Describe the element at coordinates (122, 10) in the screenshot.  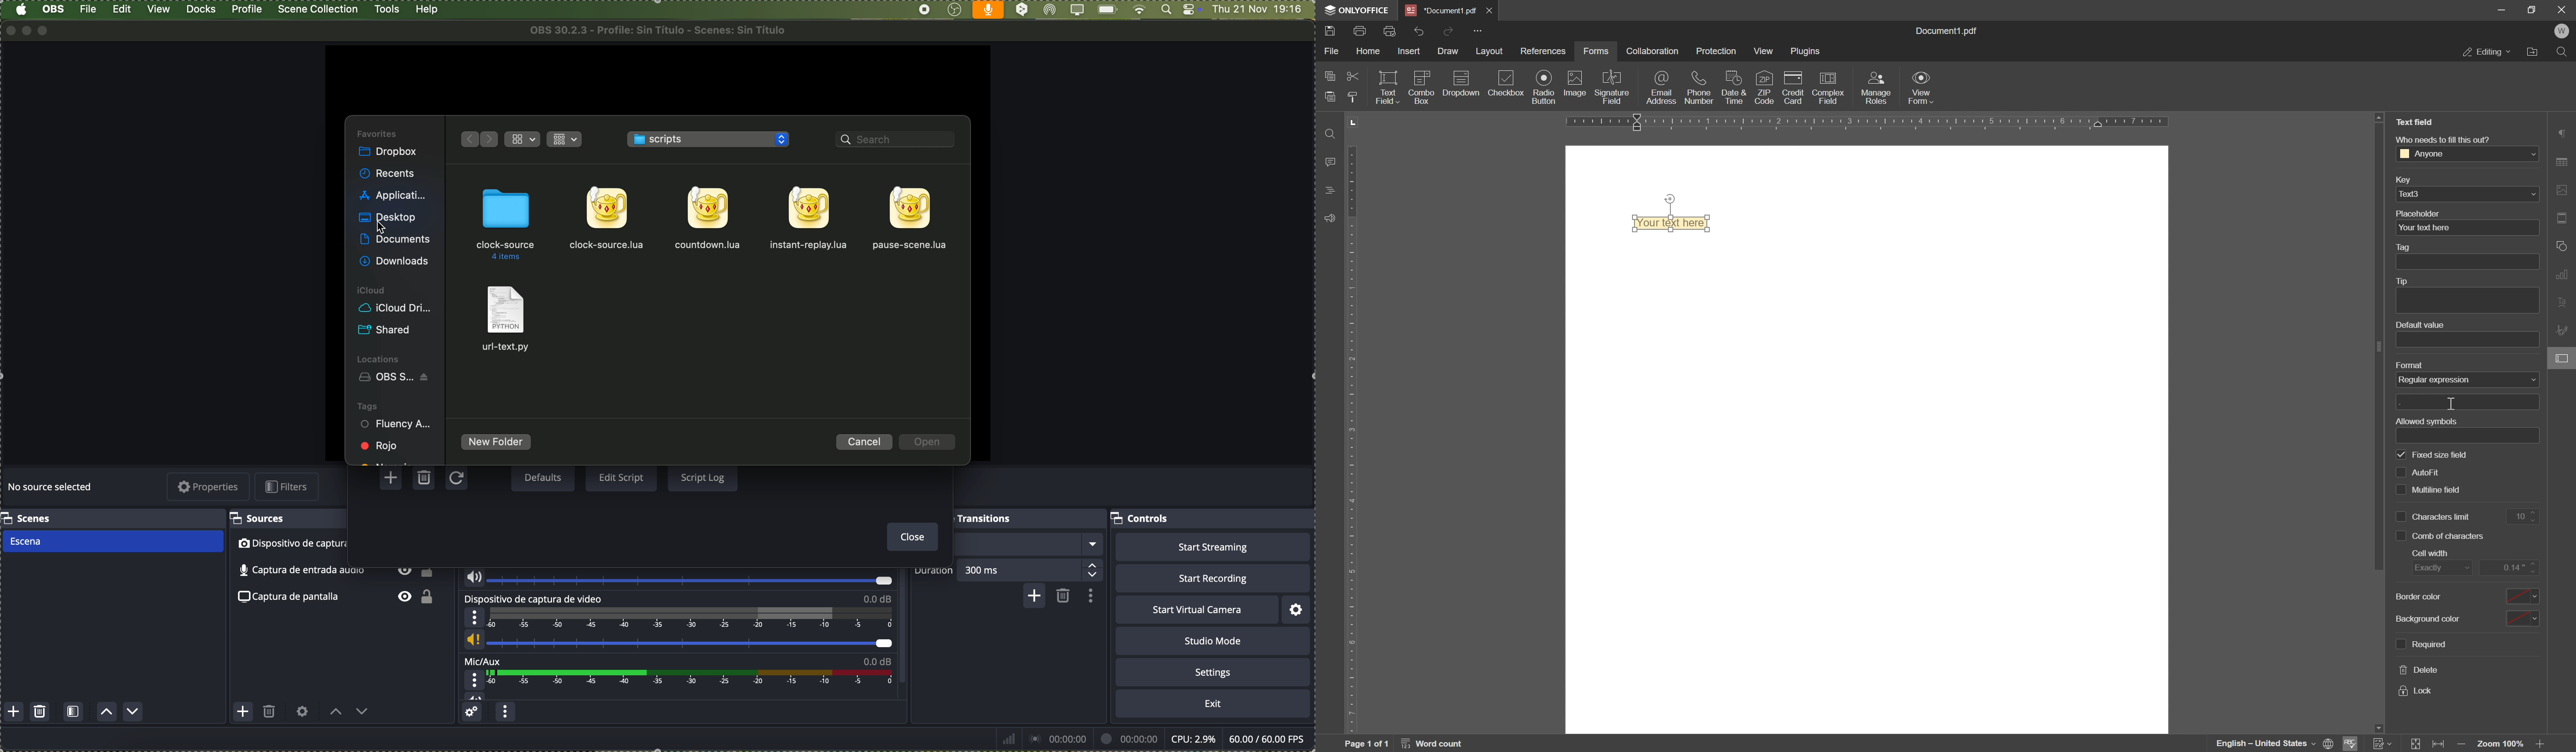
I see `edit` at that location.